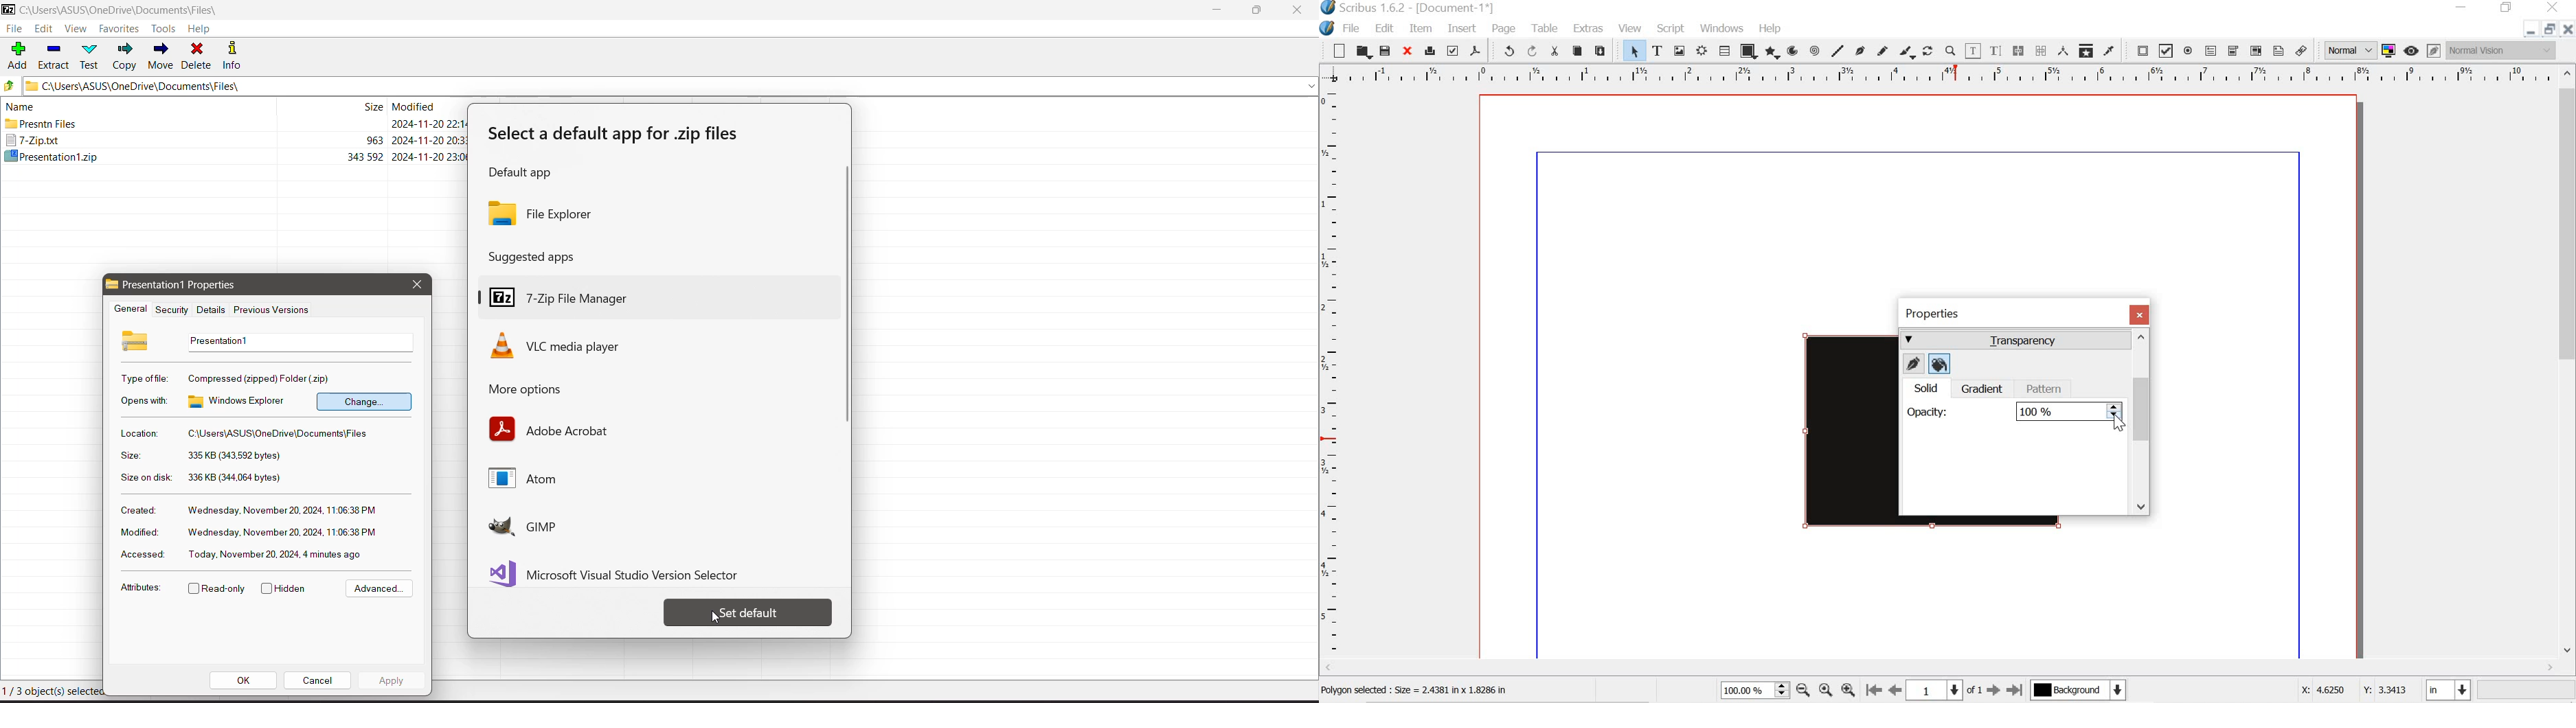 Image resolution: width=2576 pixels, height=728 pixels. I want to click on rotate item, so click(1927, 52).